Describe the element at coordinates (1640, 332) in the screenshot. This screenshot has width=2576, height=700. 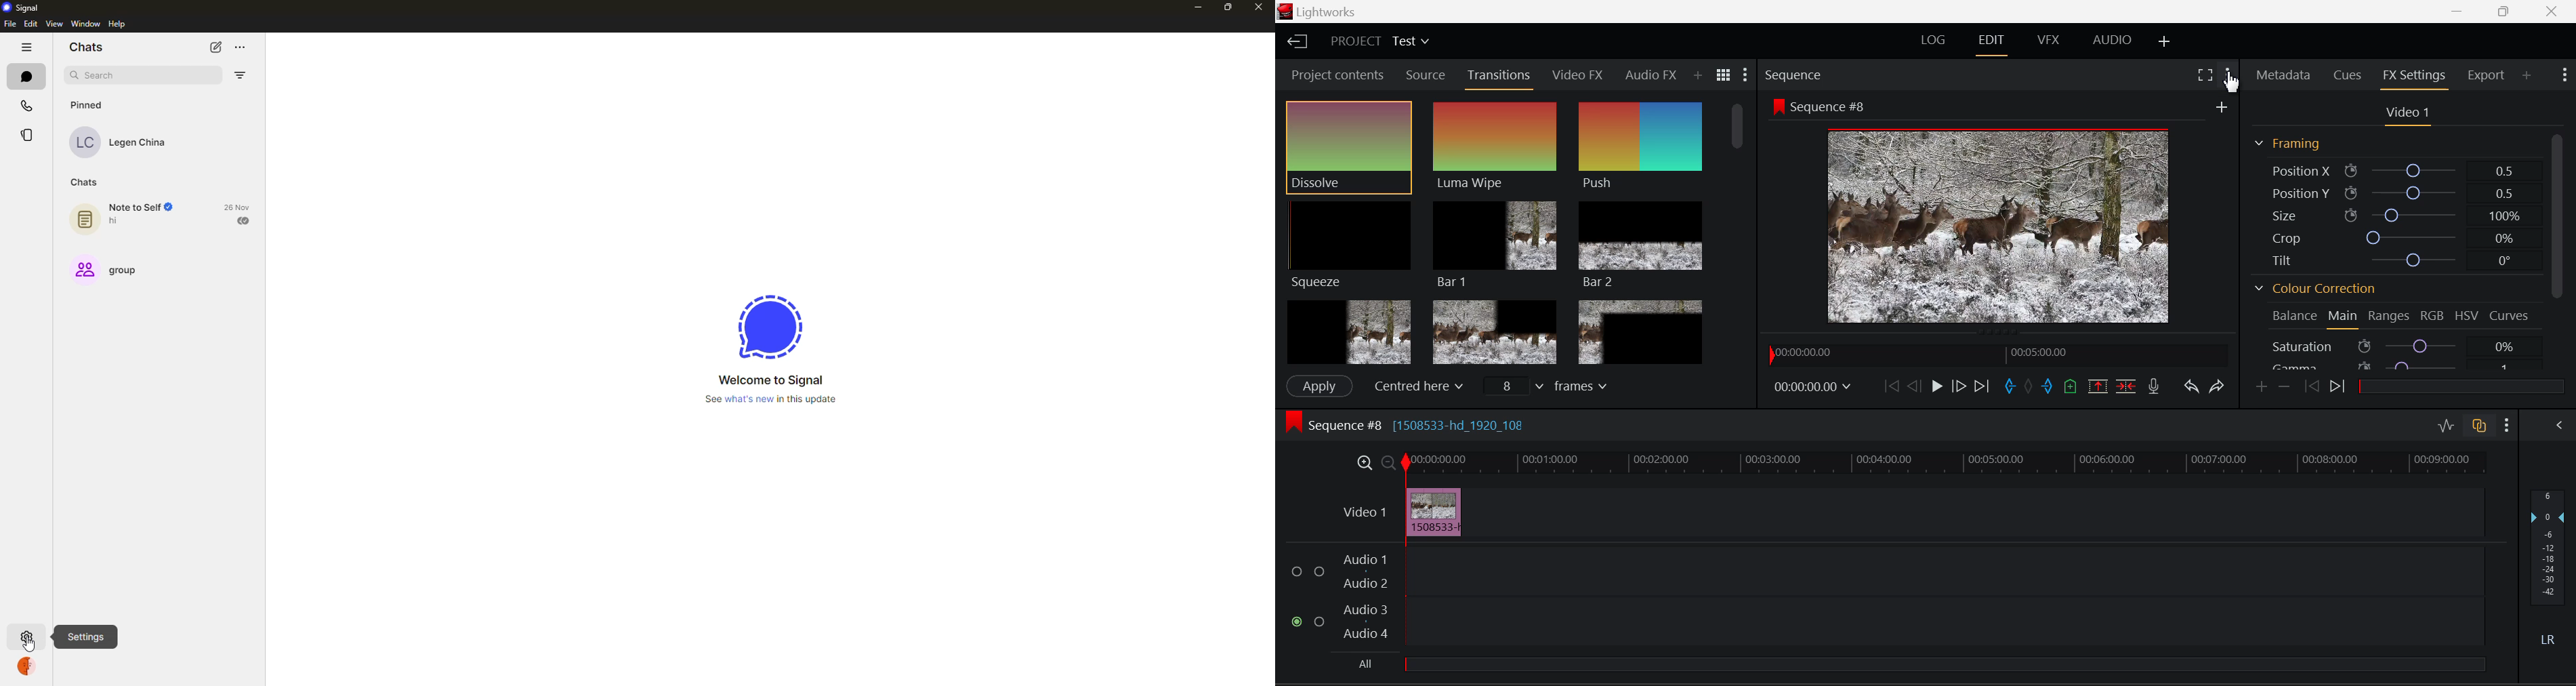
I see `Box 3` at that location.